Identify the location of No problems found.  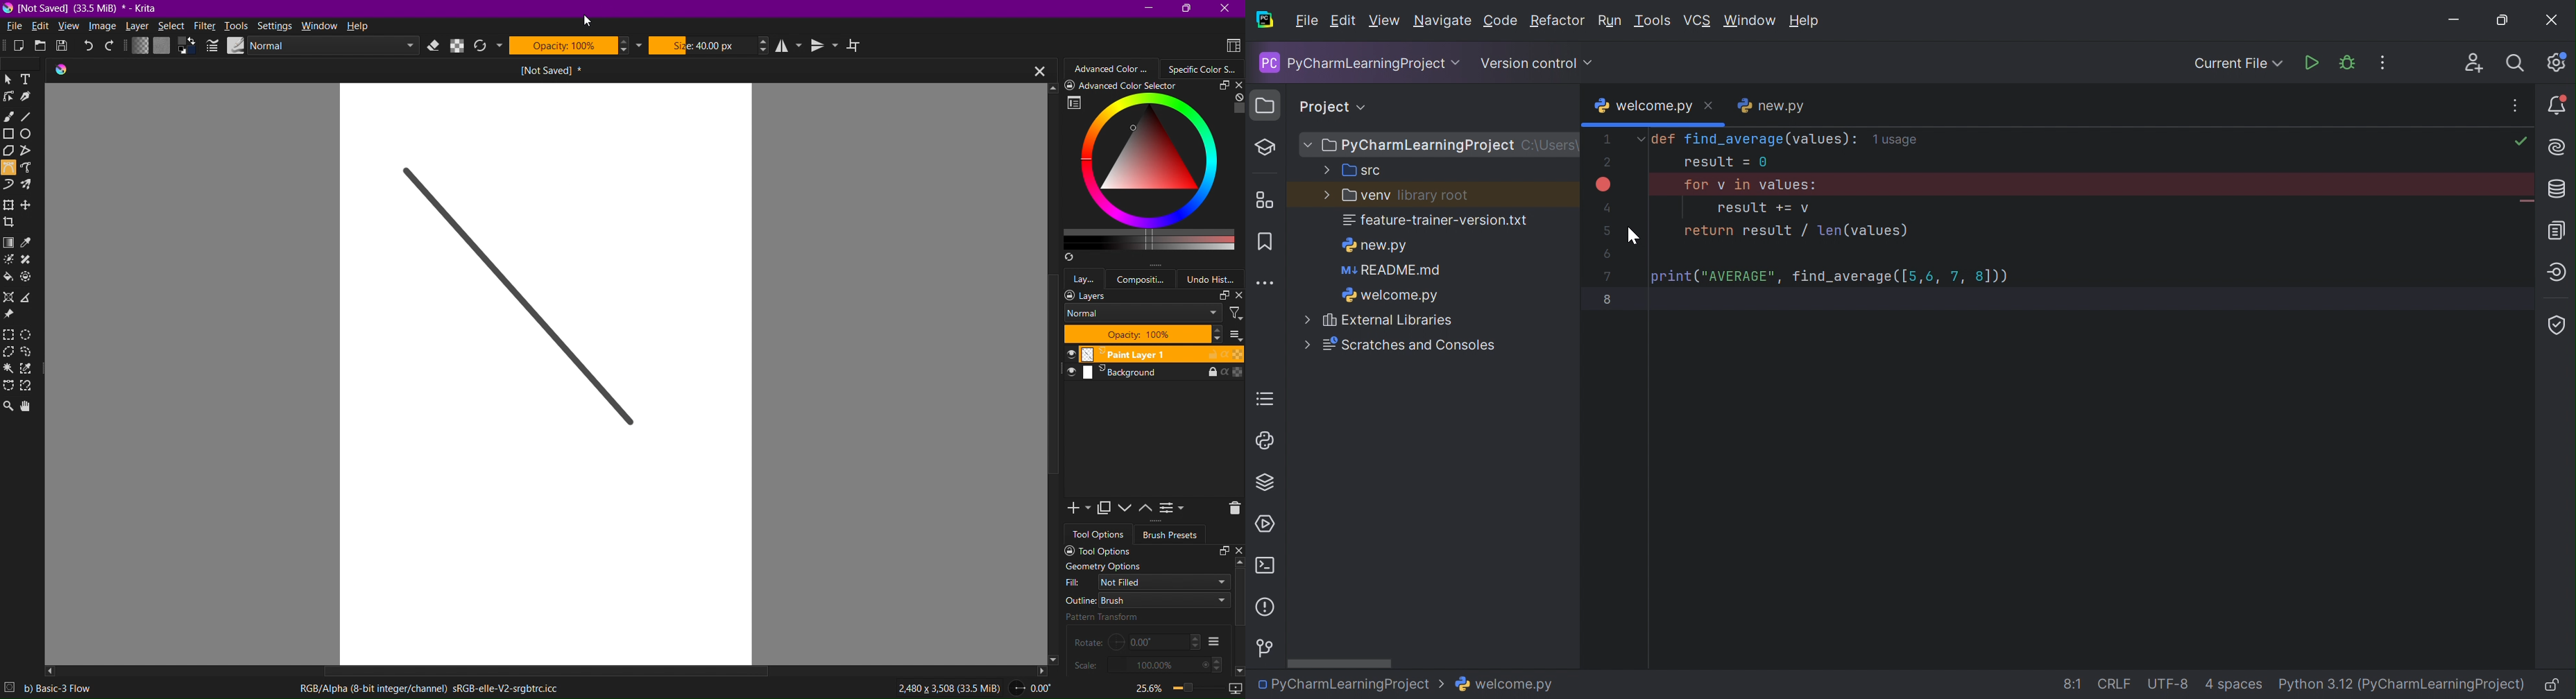
(2520, 142).